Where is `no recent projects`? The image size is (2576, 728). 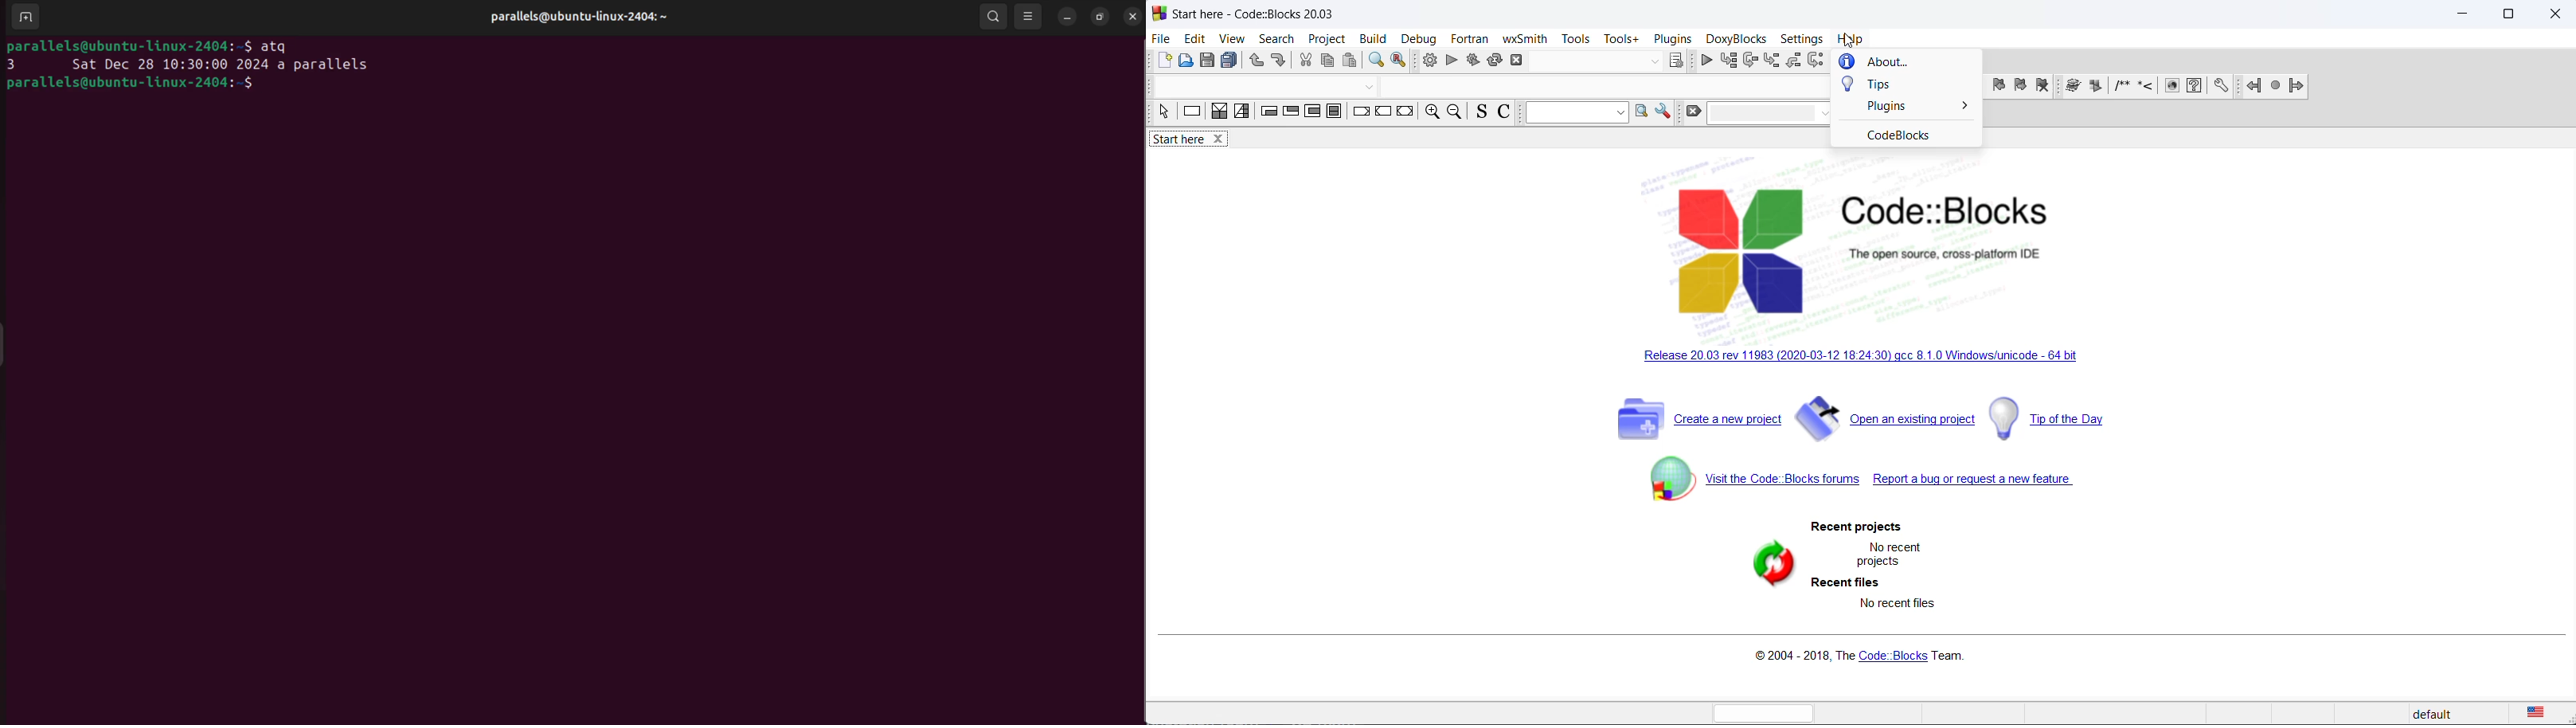 no recent projects is located at coordinates (1887, 555).